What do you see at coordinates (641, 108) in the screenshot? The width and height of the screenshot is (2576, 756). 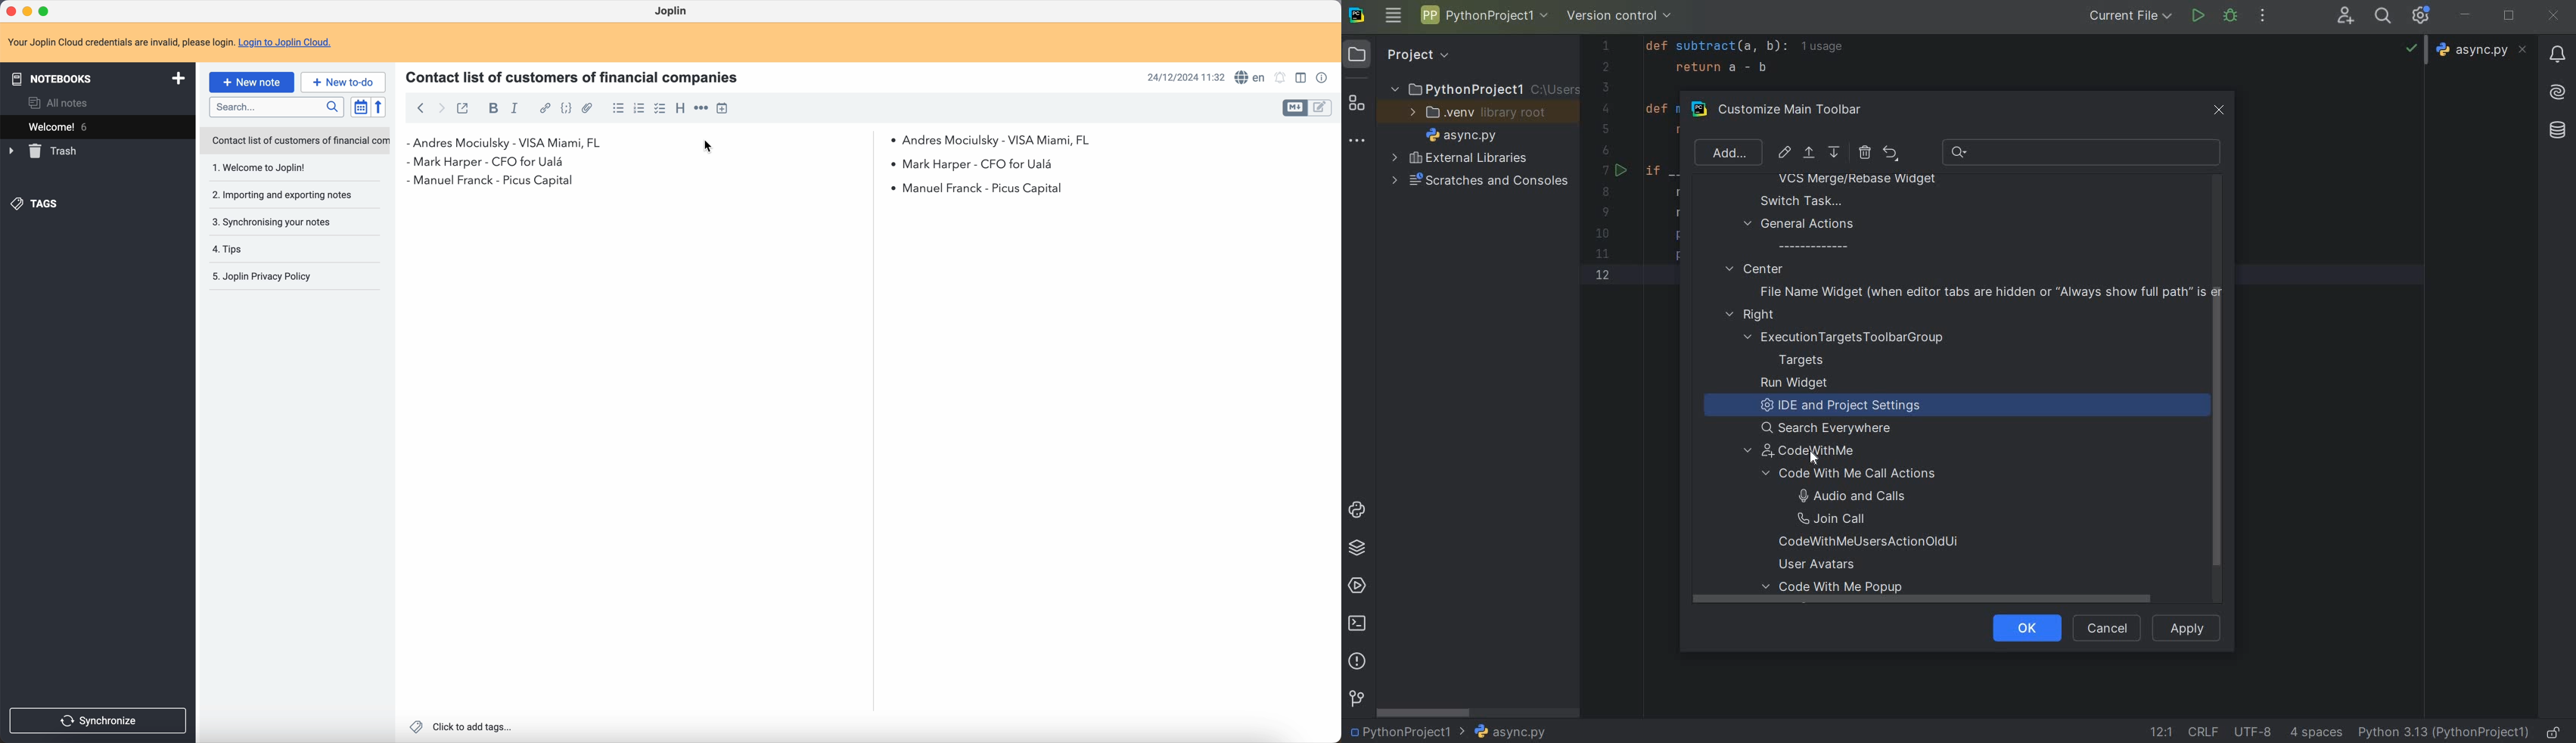 I see `numbered list` at bounding box center [641, 108].